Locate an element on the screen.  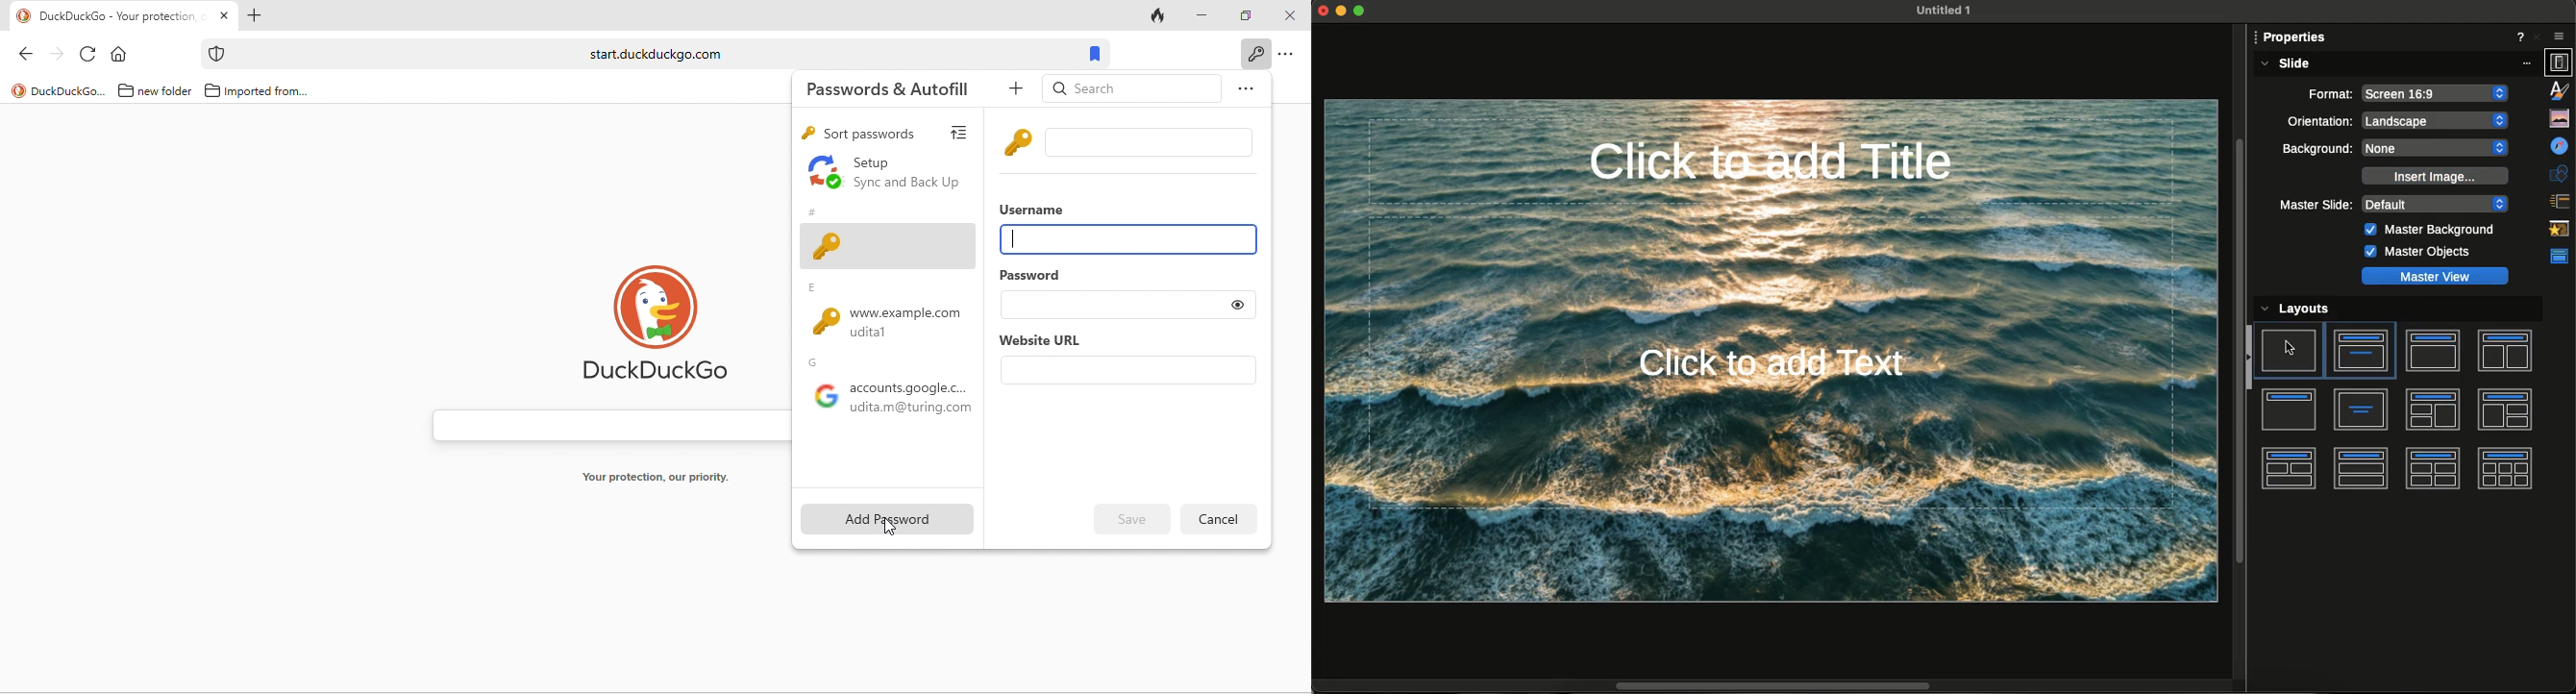
Format is located at coordinates (2320, 92).